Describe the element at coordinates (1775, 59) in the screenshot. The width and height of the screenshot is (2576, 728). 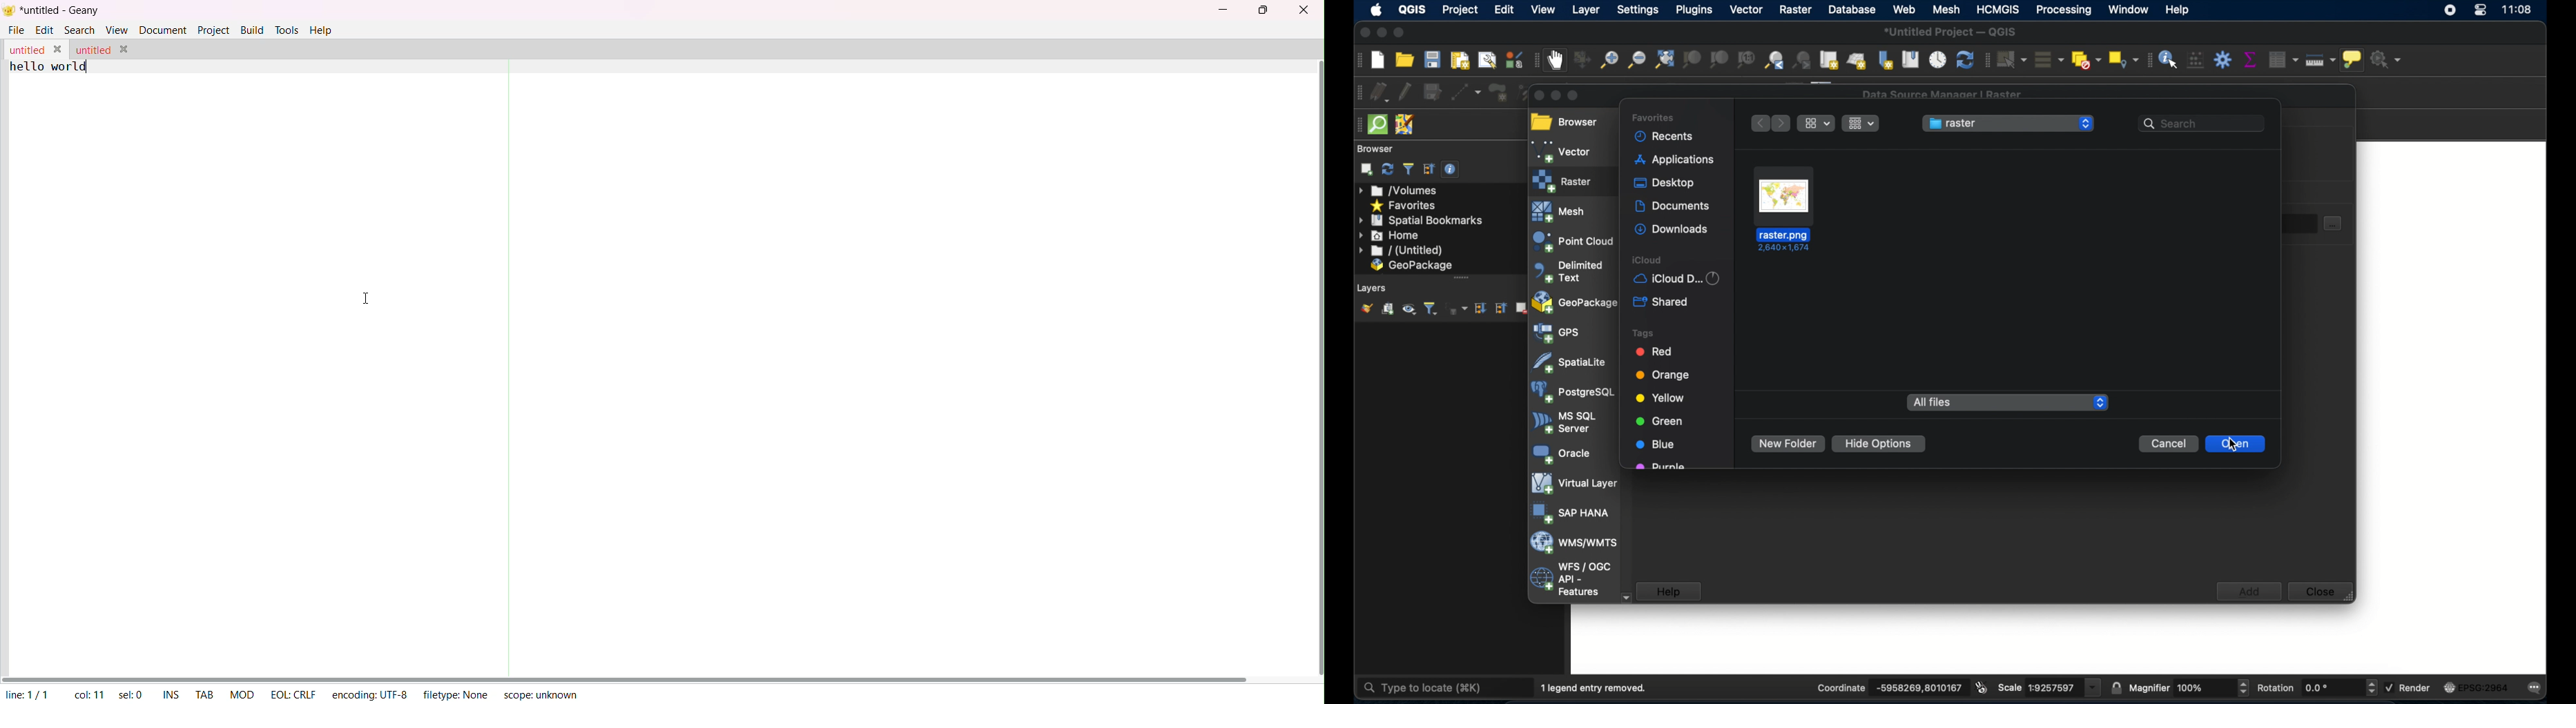
I see `zoom last` at that location.